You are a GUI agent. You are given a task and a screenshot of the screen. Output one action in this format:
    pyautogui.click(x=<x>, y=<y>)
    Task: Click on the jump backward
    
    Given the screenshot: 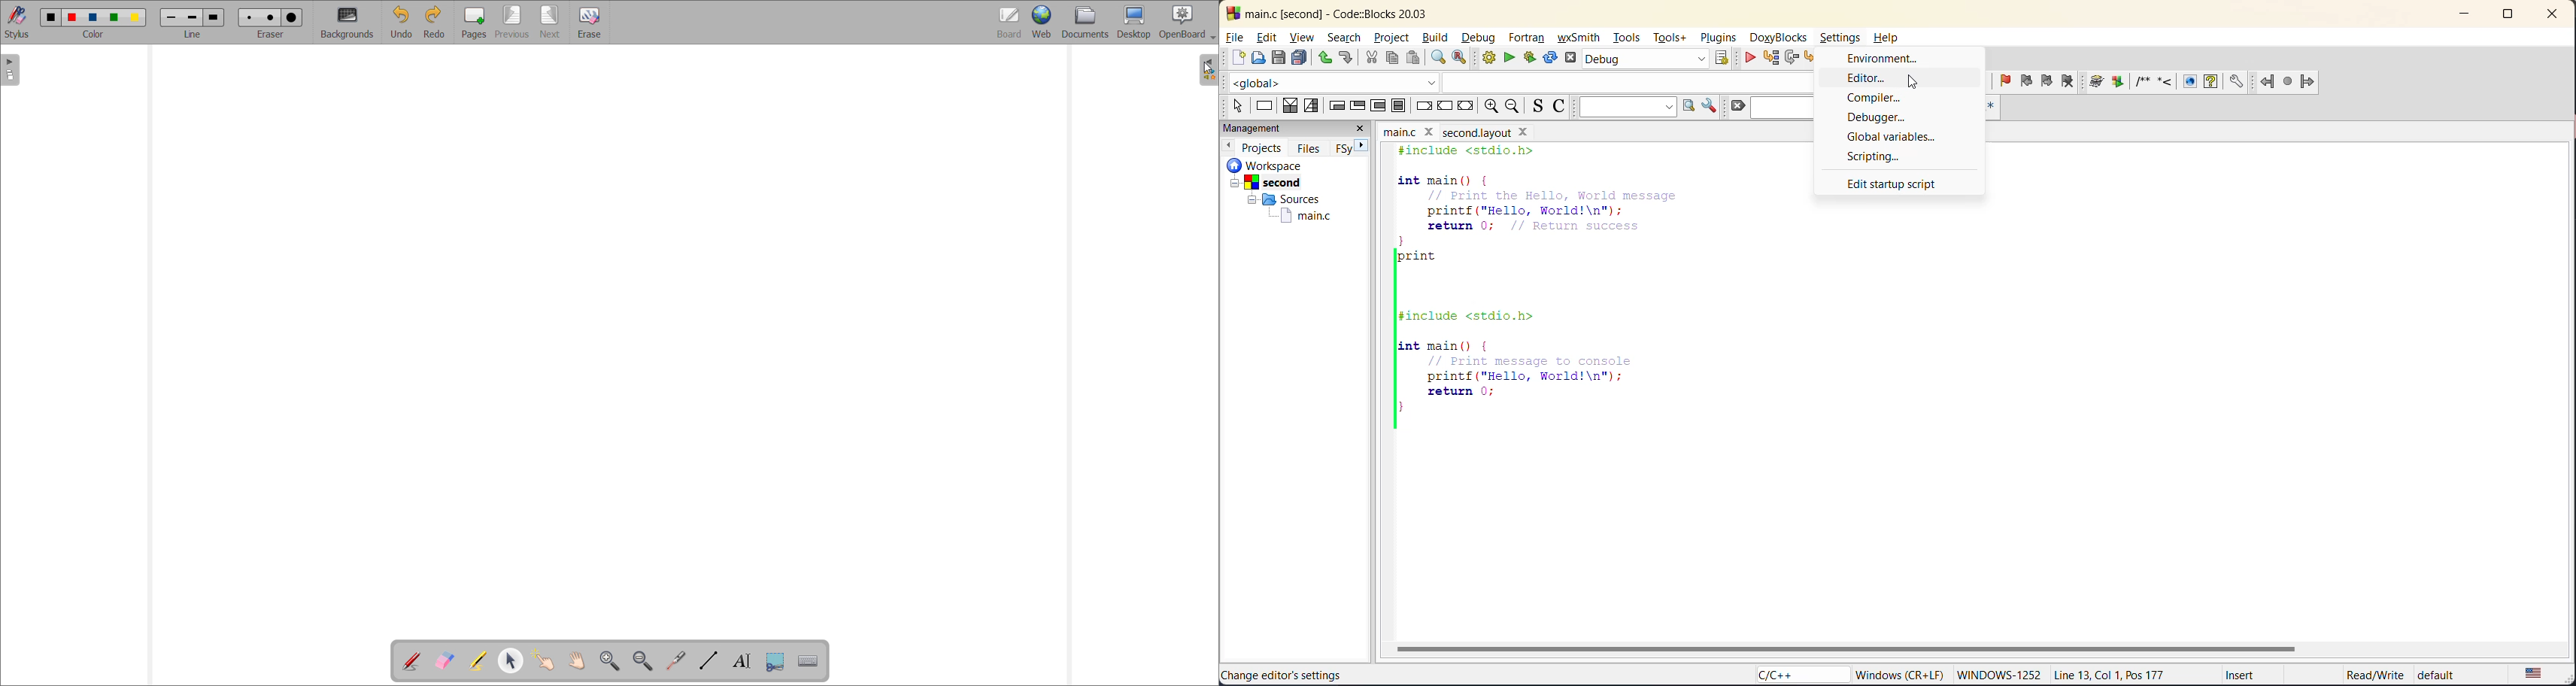 What is the action you would take?
    pyautogui.click(x=2269, y=81)
    